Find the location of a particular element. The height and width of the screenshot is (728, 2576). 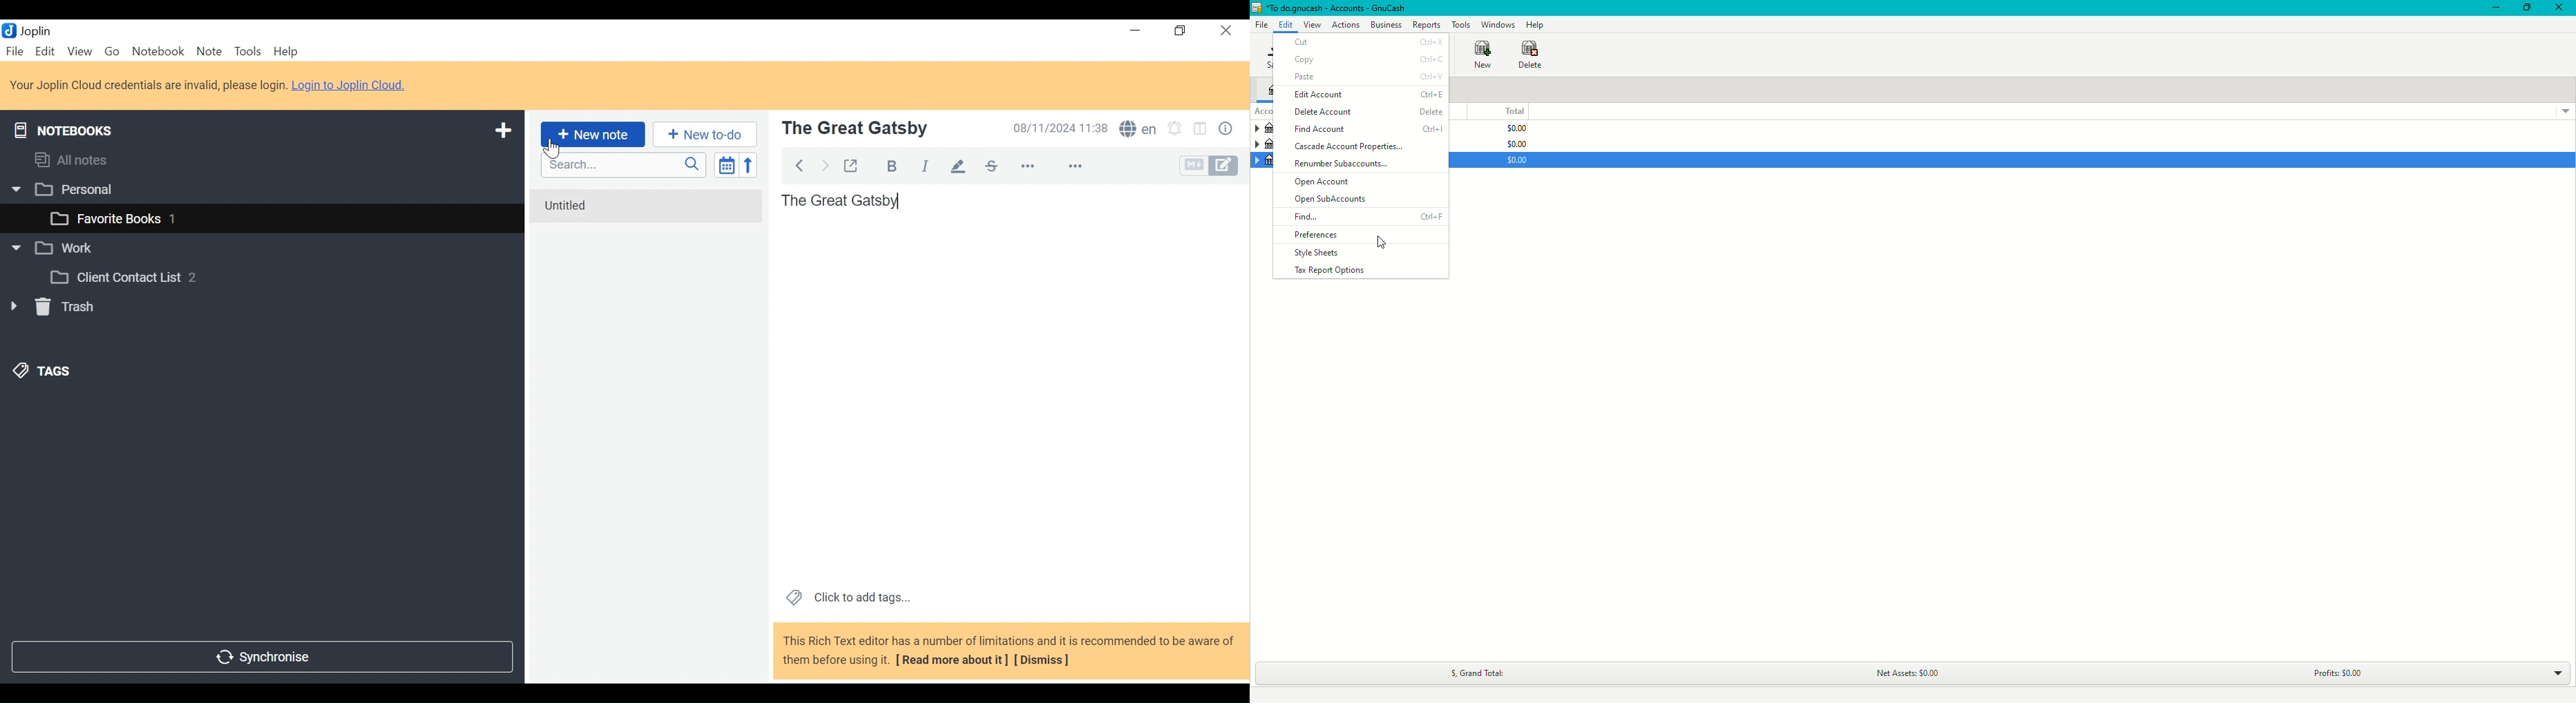

Notebooks is located at coordinates (62, 130).